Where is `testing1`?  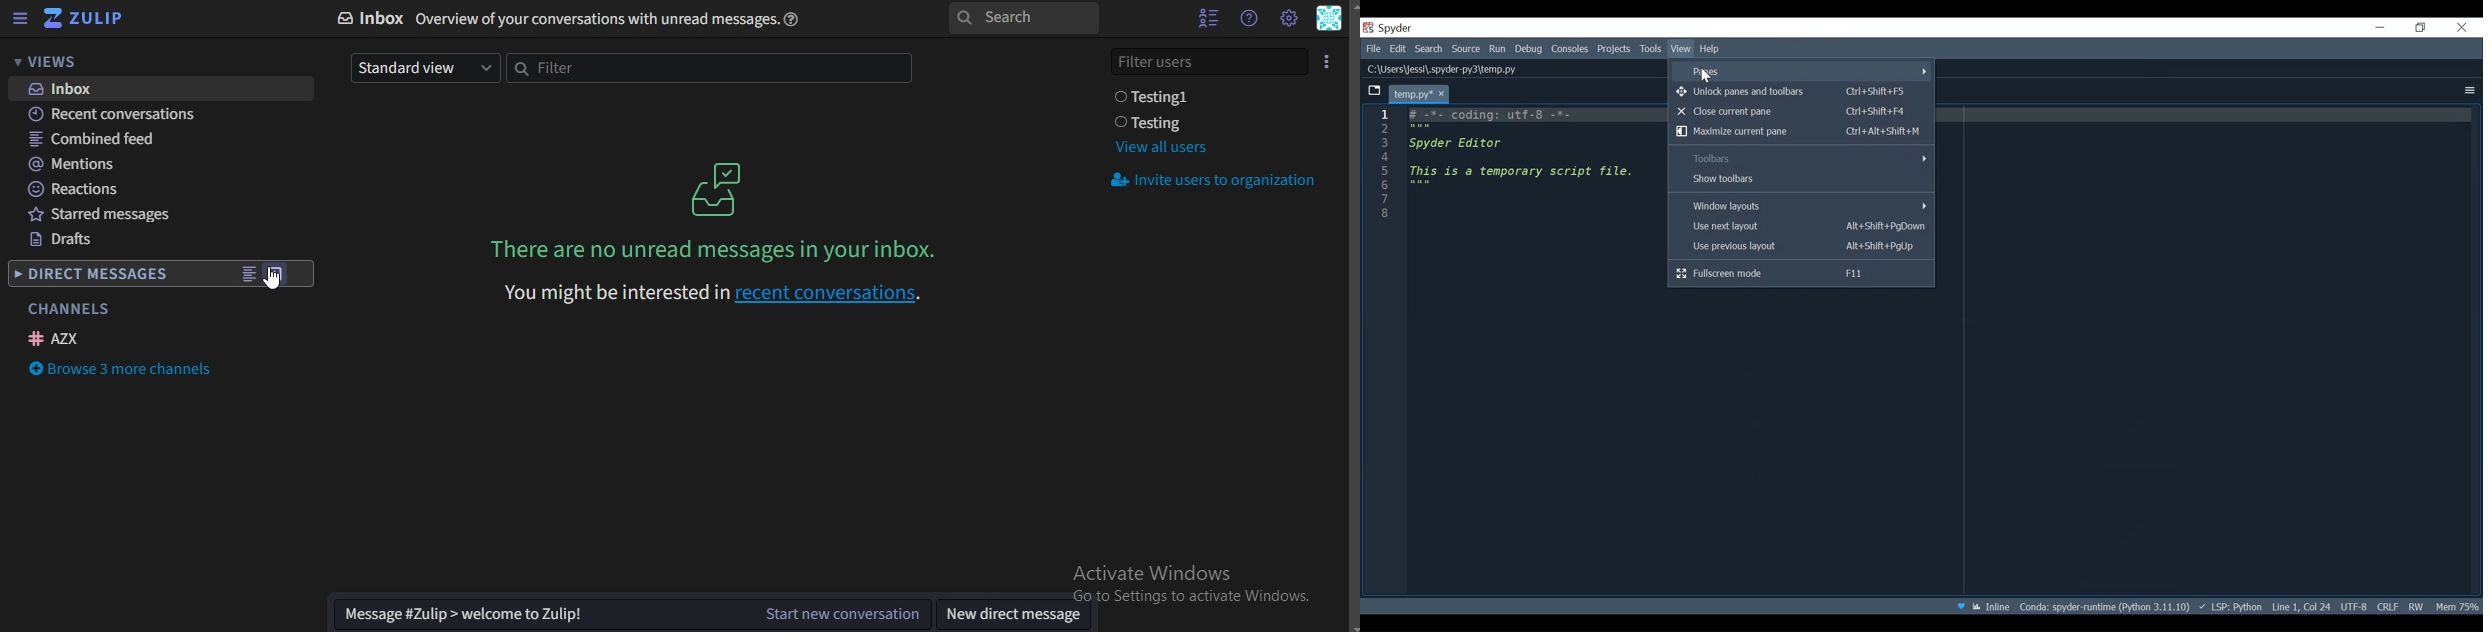 testing1 is located at coordinates (1156, 97).